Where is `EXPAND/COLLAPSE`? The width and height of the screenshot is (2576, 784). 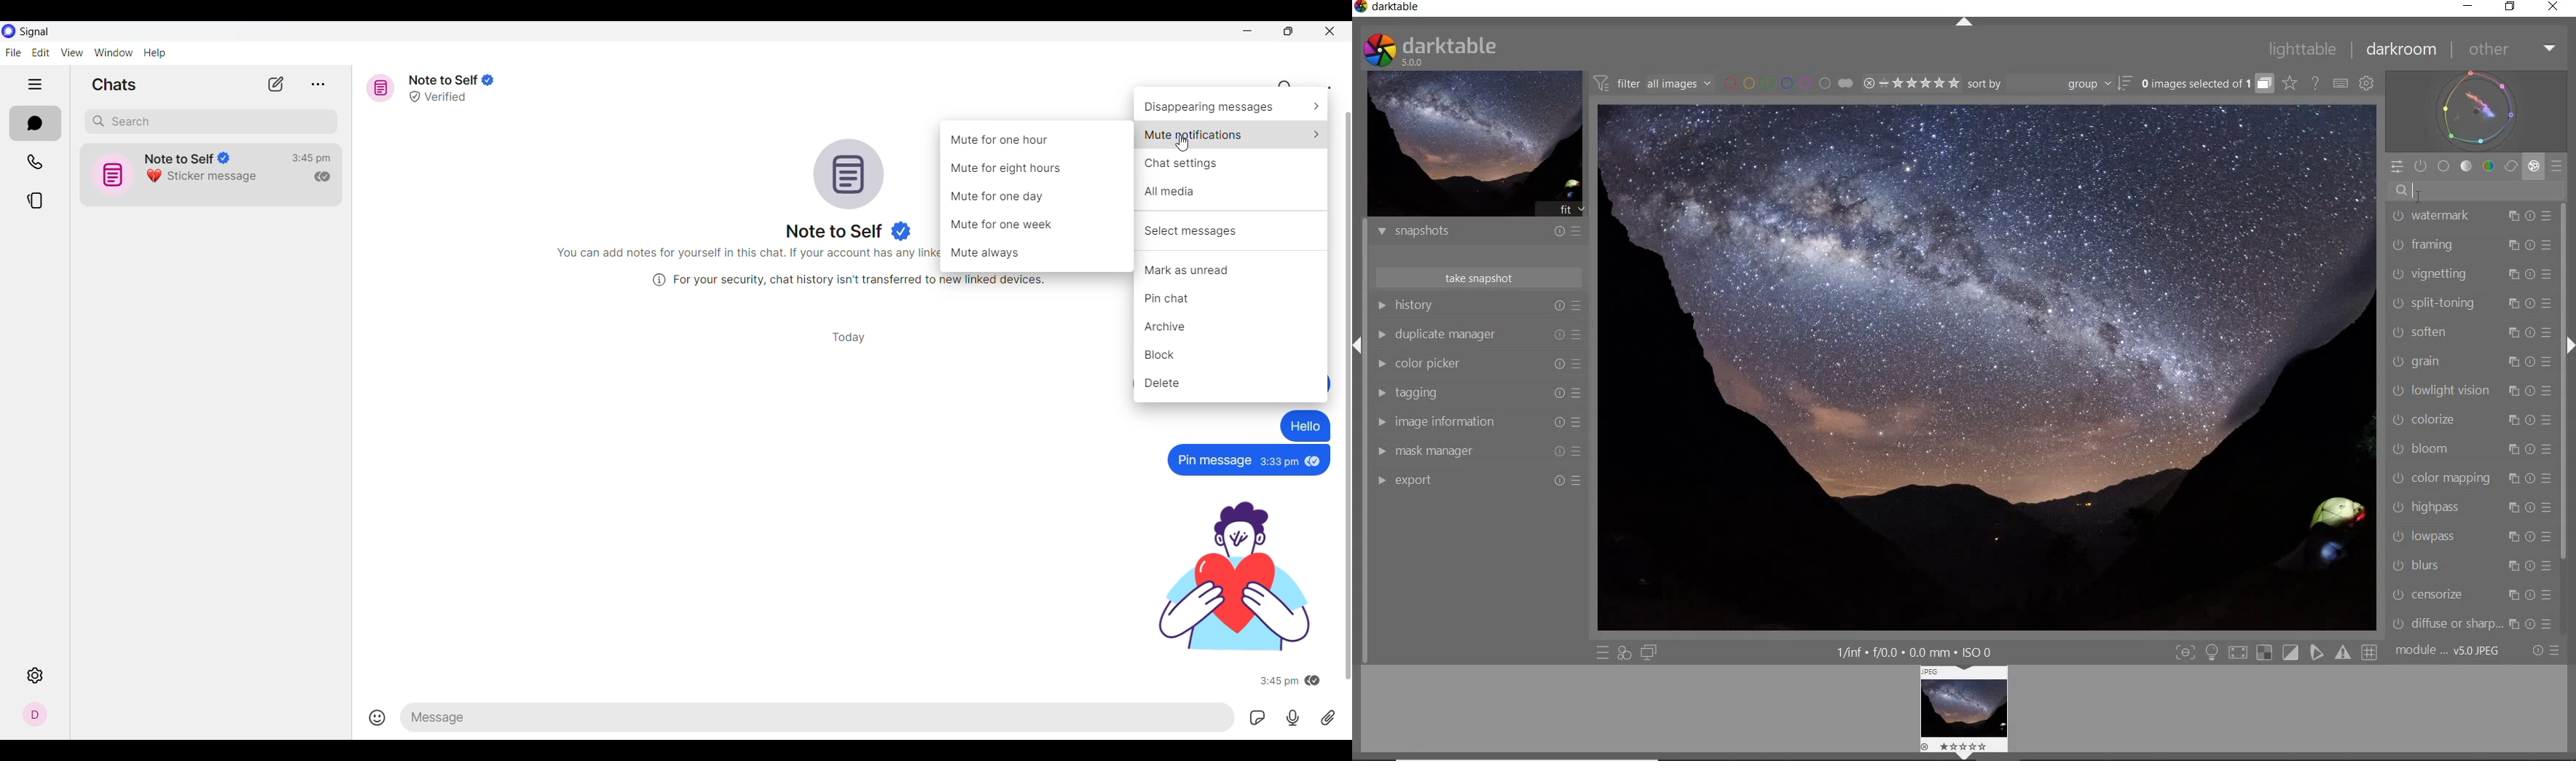 EXPAND/COLLAPSE is located at coordinates (1964, 23).